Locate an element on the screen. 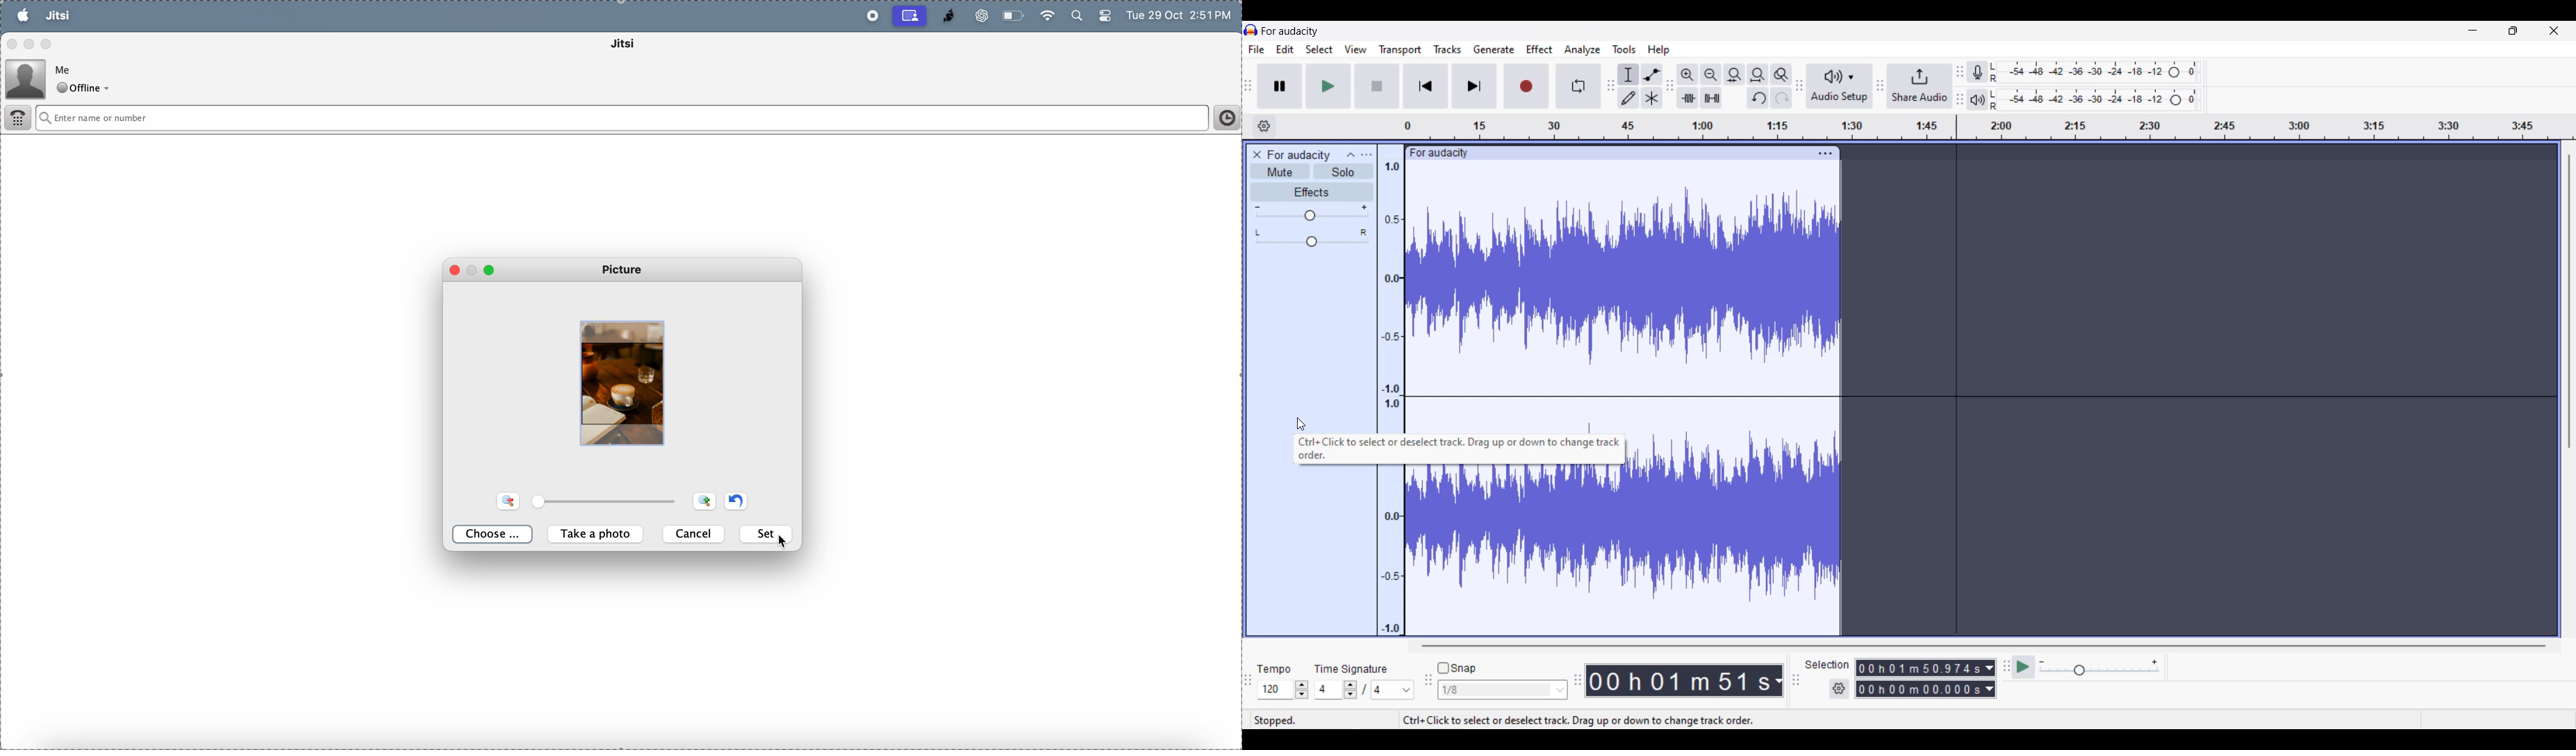 Image resolution: width=2576 pixels, height=756 pixels. Effect menu is located at coordinates (1539, 49).